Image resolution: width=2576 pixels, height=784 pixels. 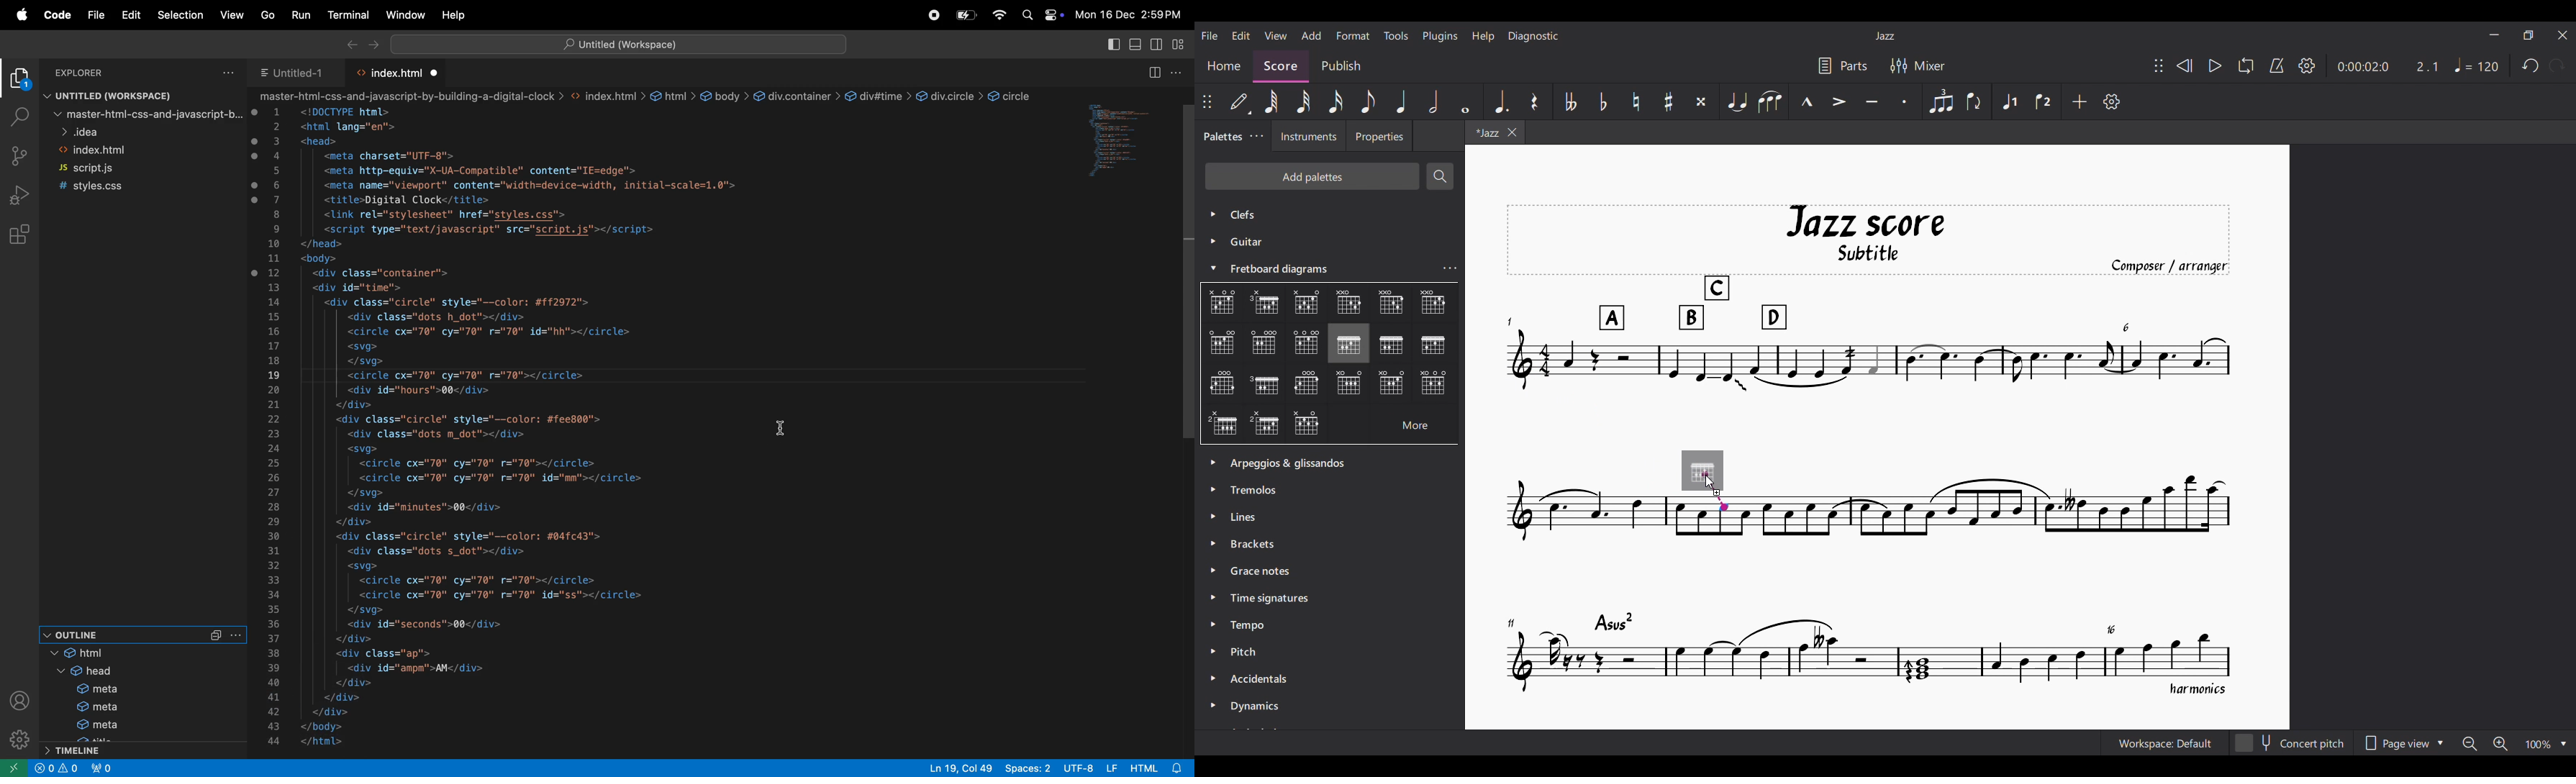 What do you see at coordinates (1348, 343) in the screenshot?
I see `Current selection highlighted` at bounding box center [1348, 343].